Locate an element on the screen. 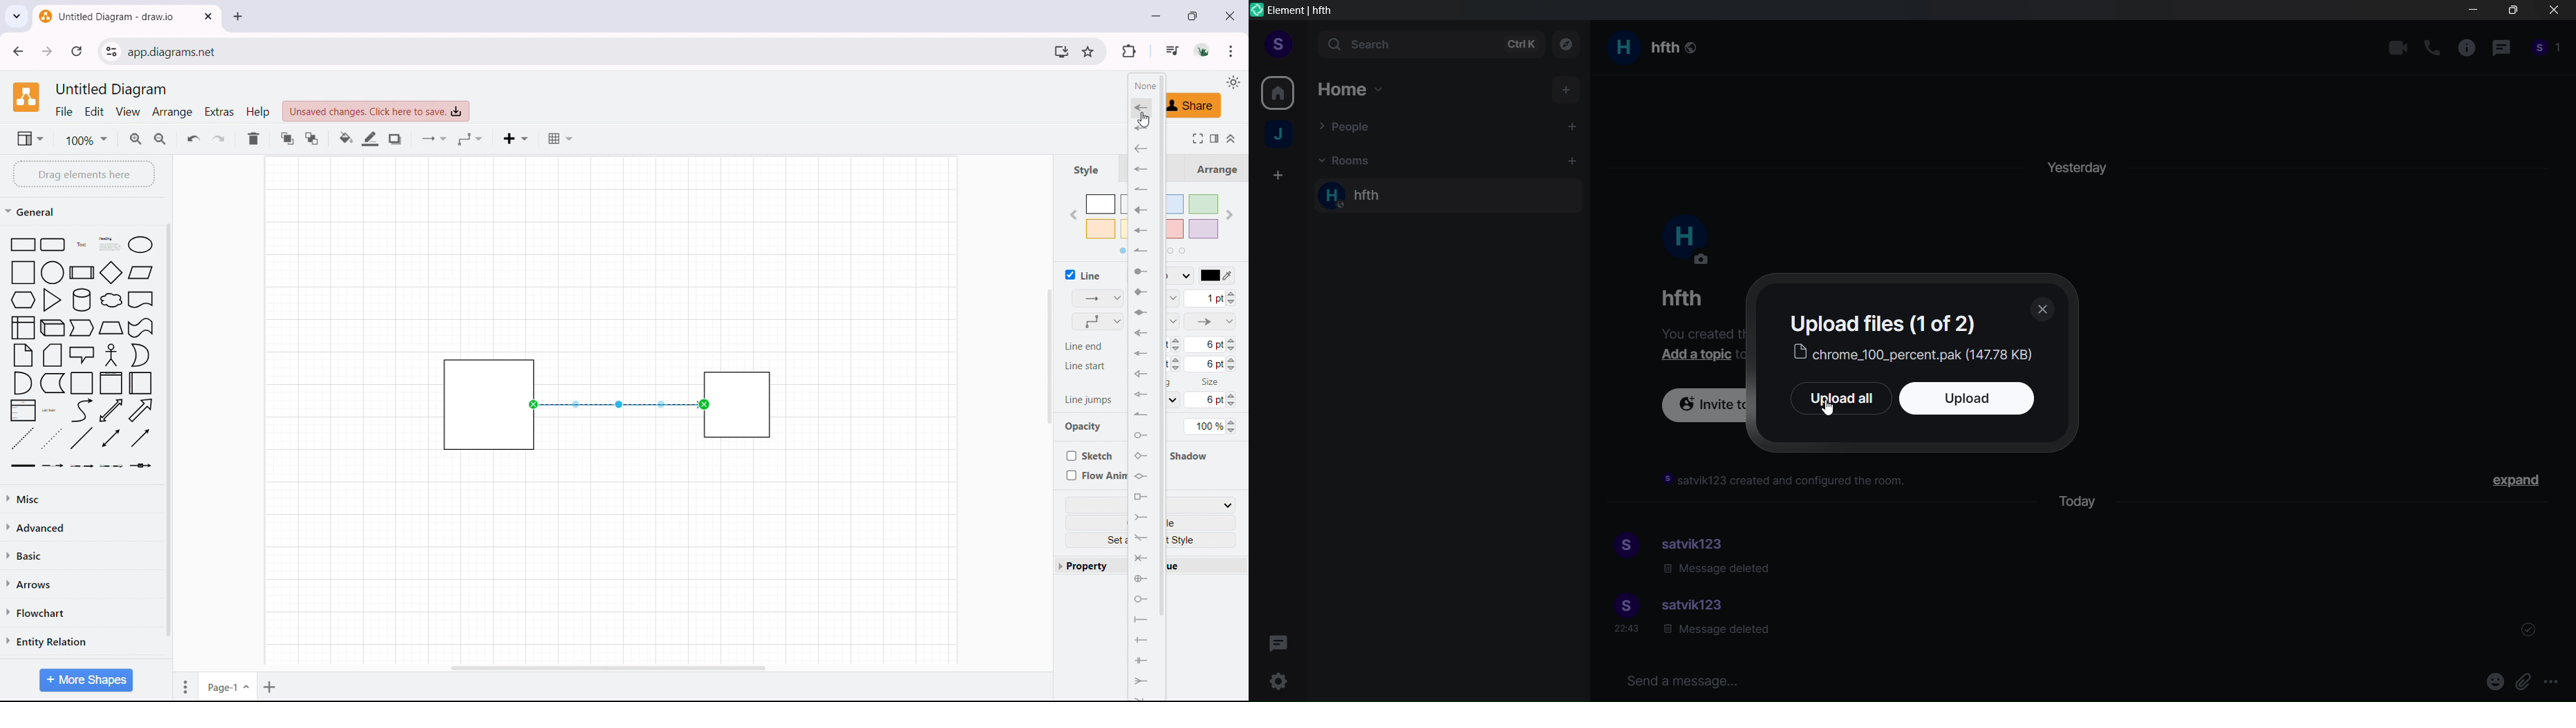  view is located at coordinates (29, 138).